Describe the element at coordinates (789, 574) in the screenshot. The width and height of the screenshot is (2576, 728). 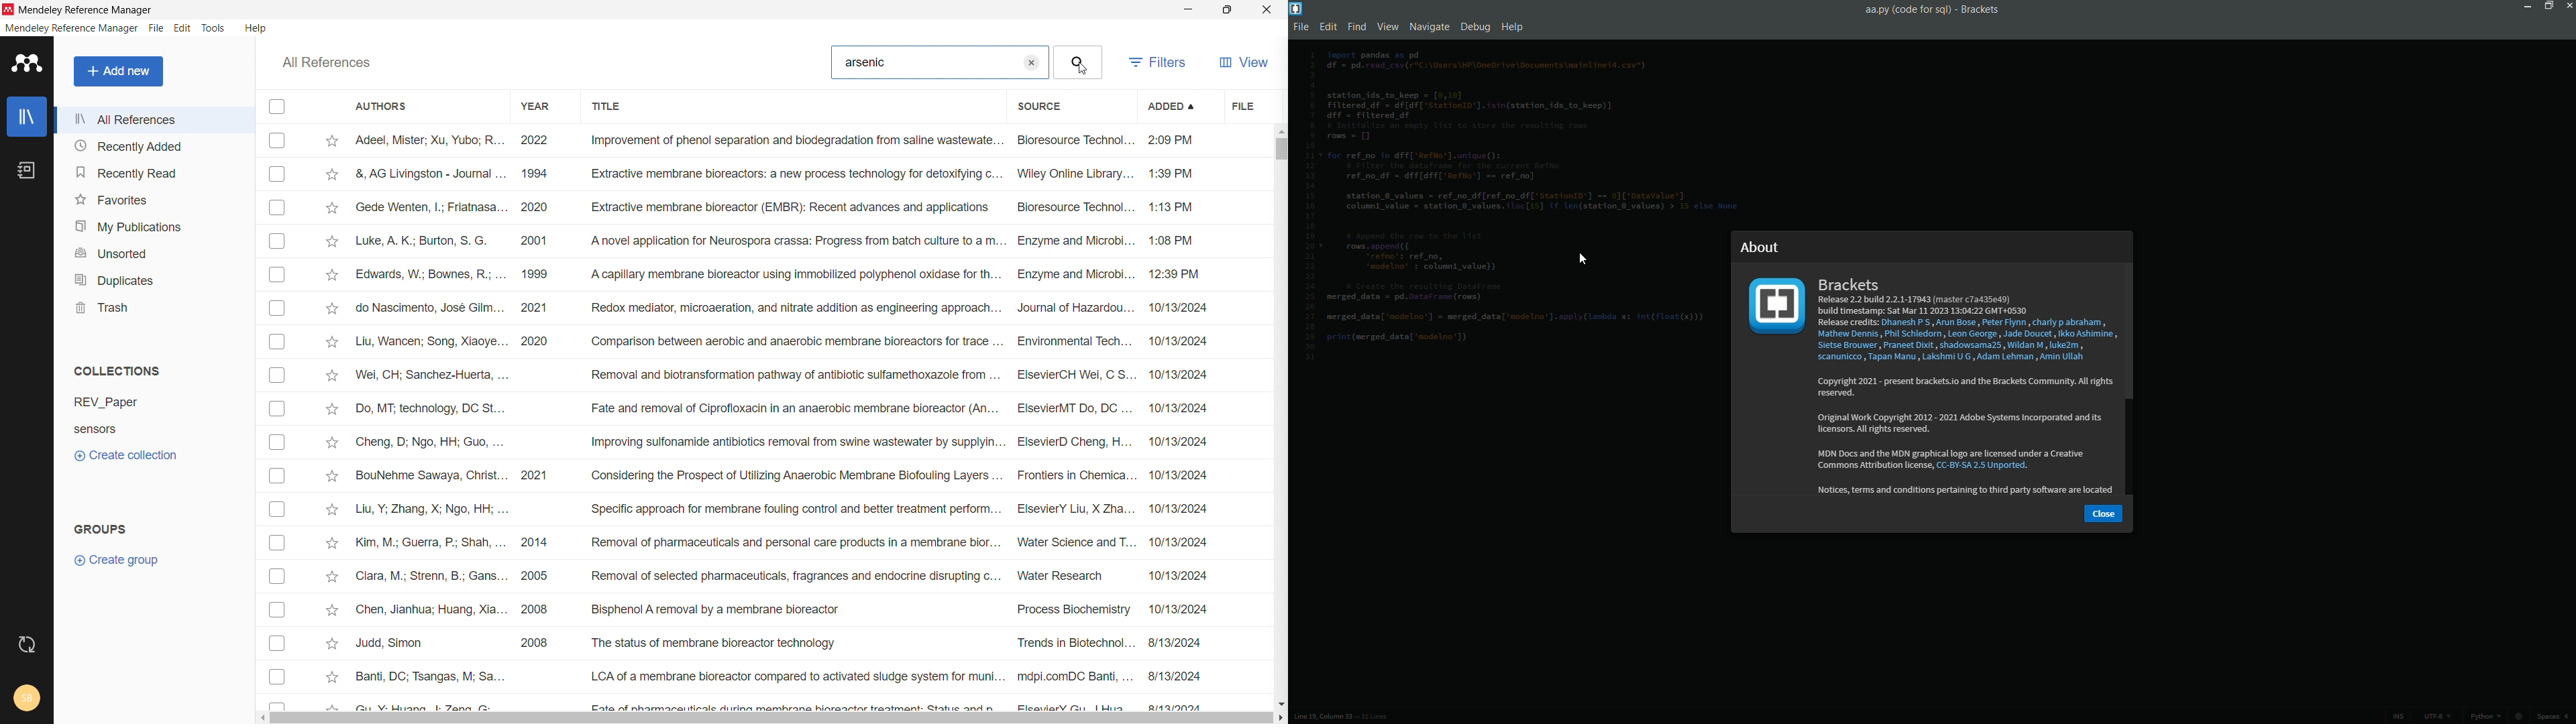
I see `Clara, M.; Strenn, B.; Gans... 2005 Removal of selected pharmaceuticals, fragrances and endocrine disrupting c... Water Research 10/13/2024` at that location.